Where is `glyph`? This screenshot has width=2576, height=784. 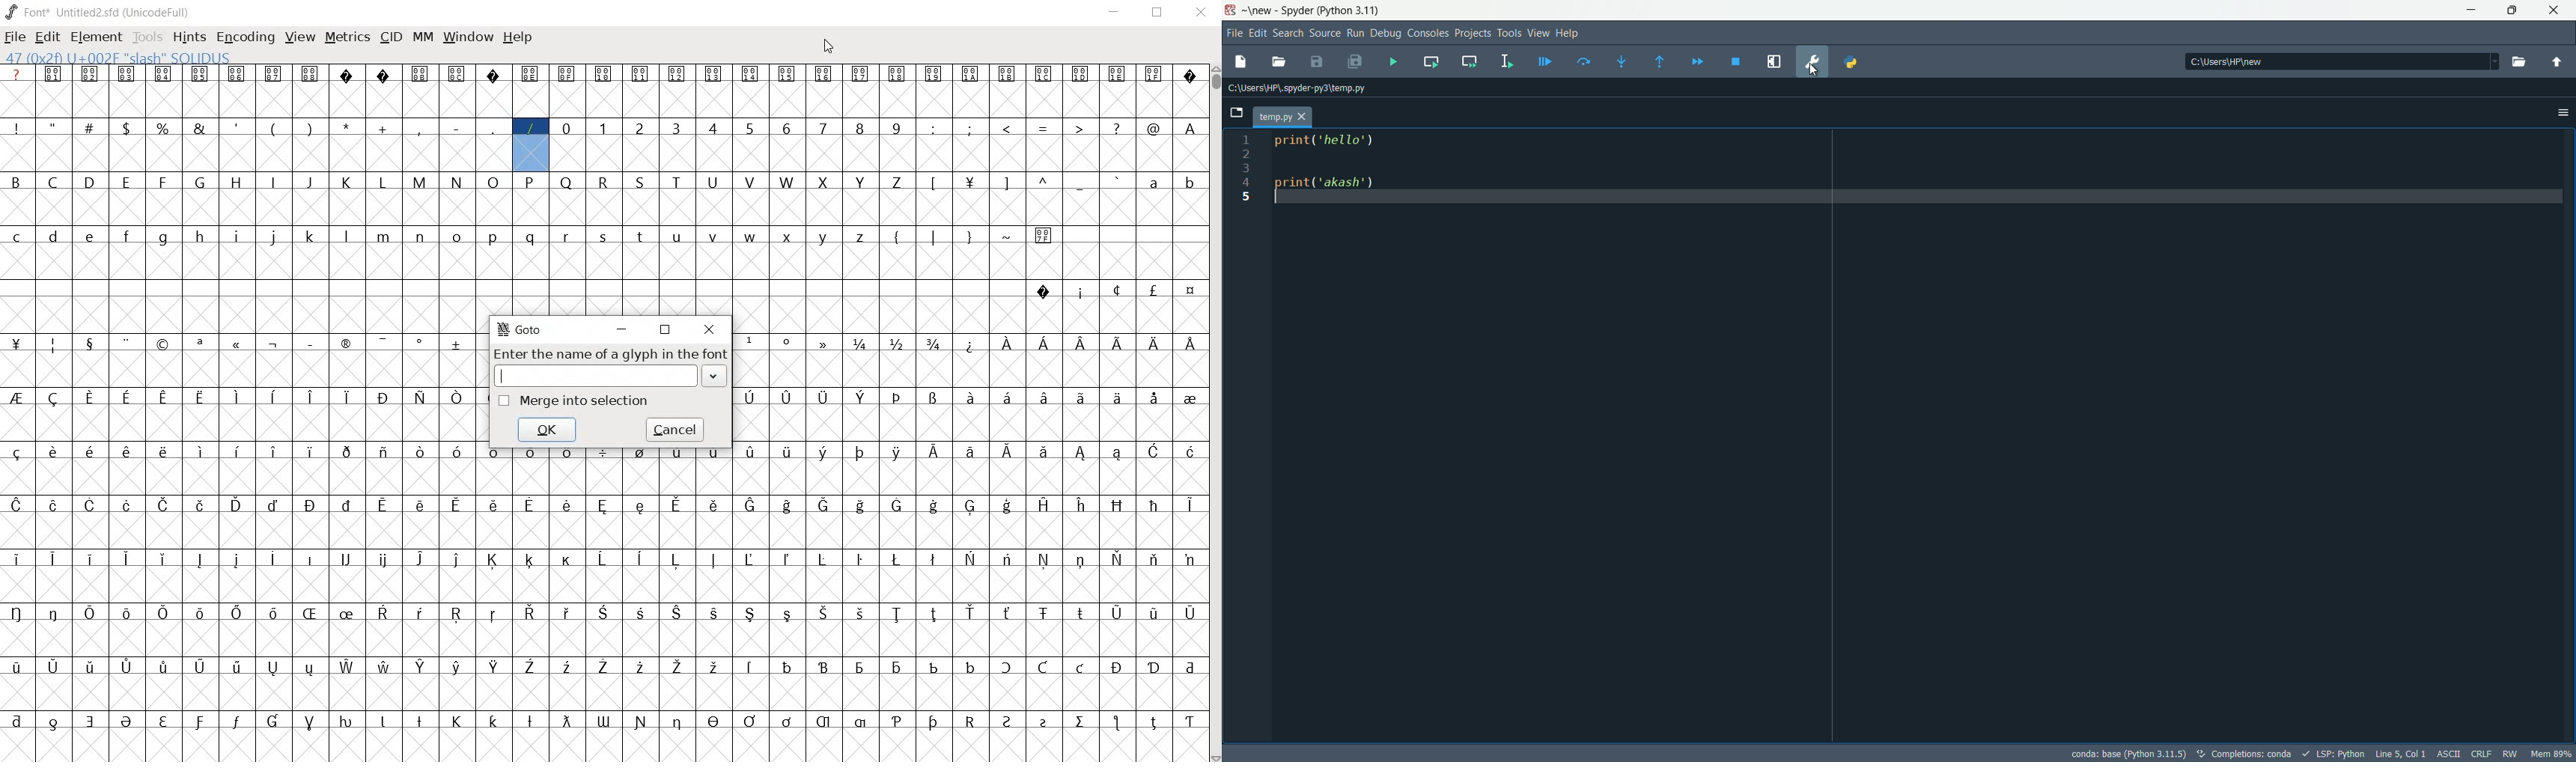 glyph is located at coordinates (420, 667).